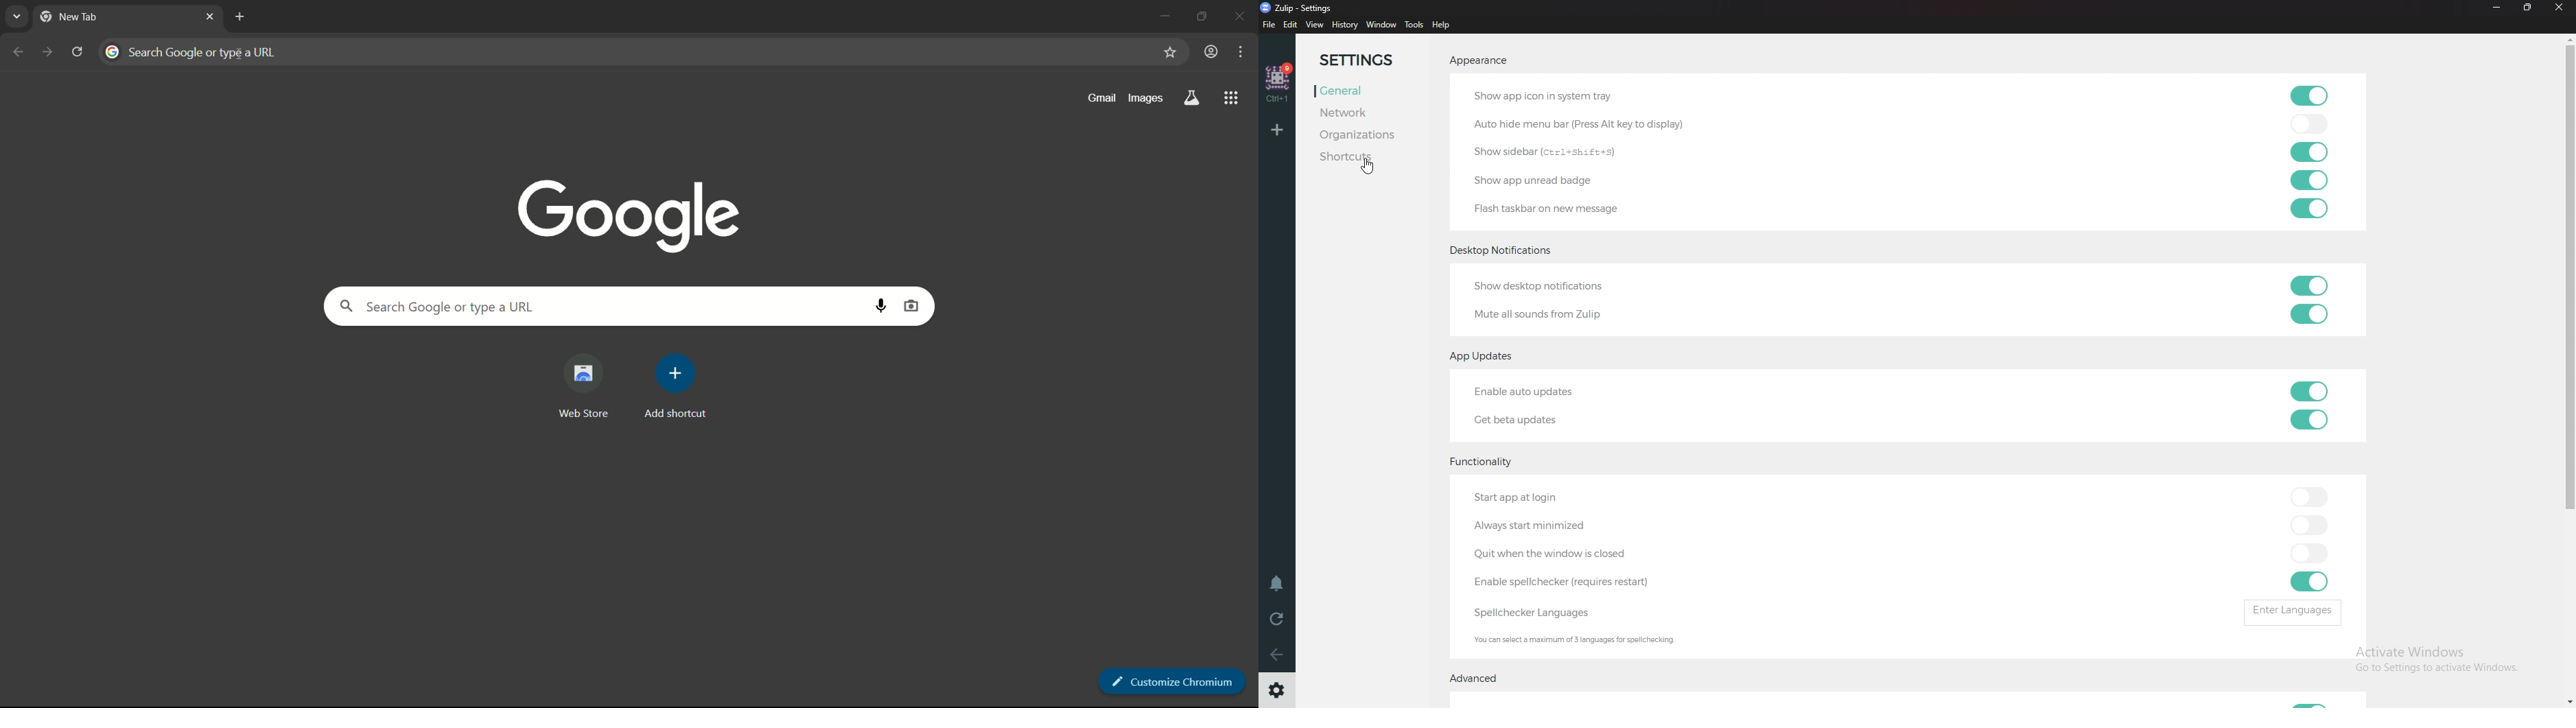  I want to click on back, so click(19, 52).